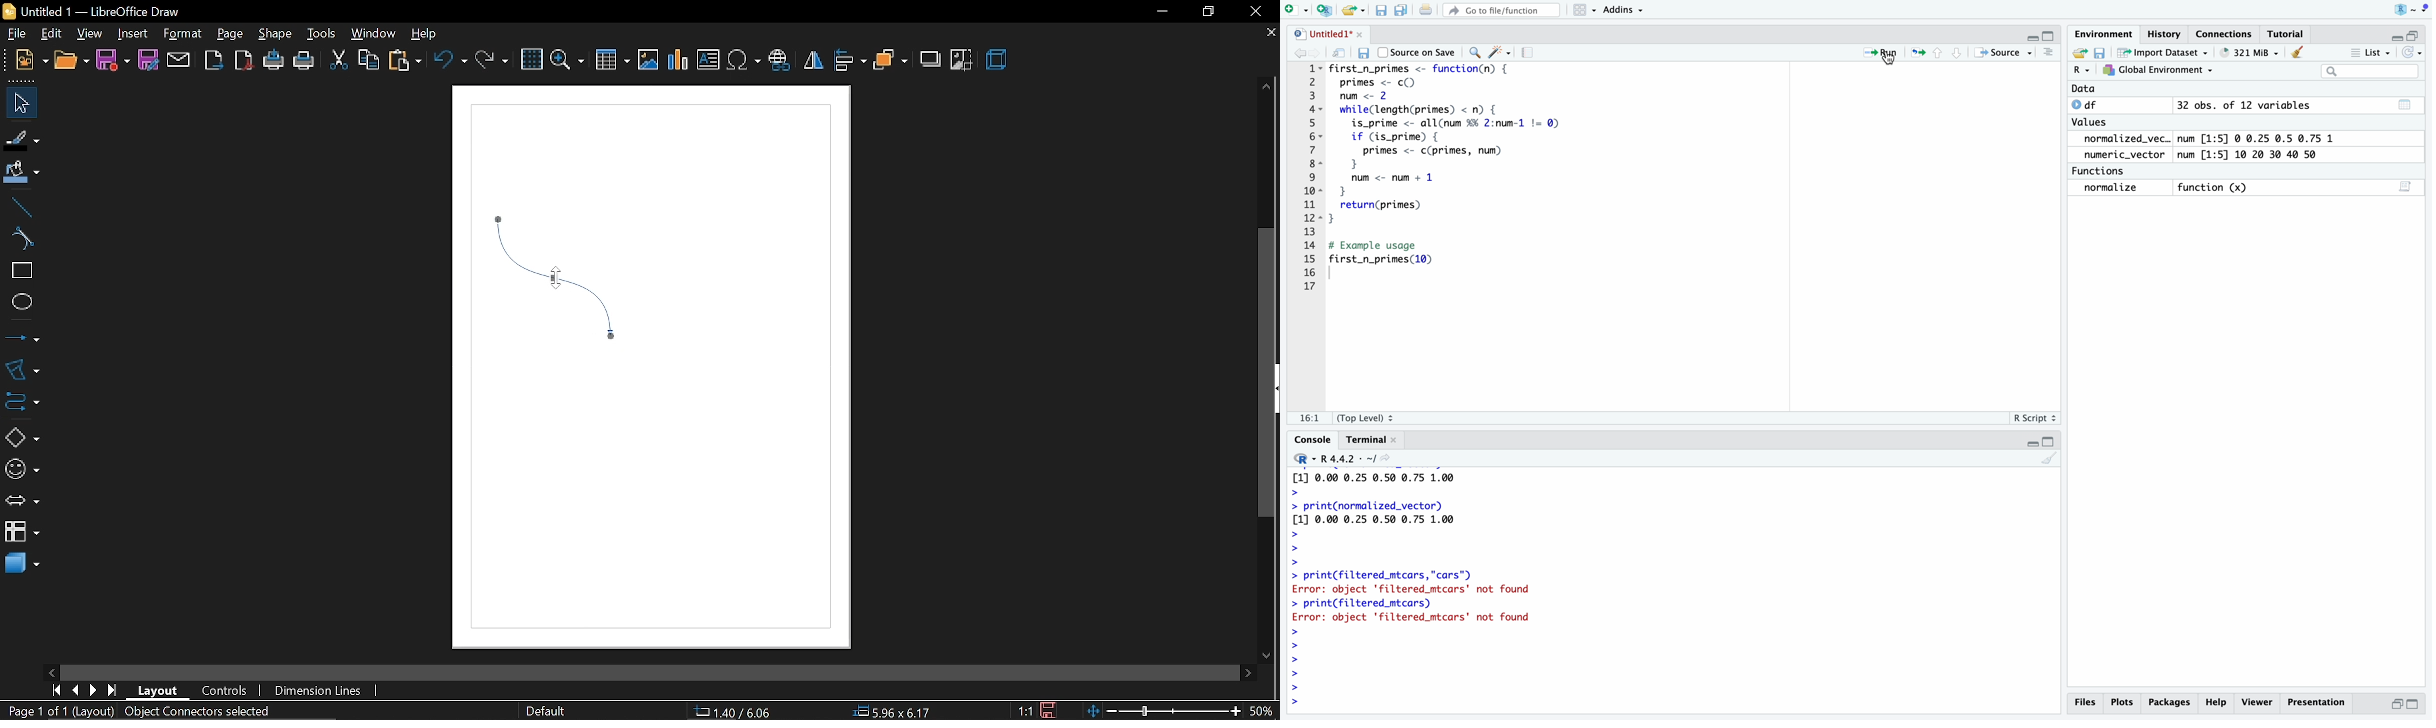  I want to click on view, so click(90, 32).